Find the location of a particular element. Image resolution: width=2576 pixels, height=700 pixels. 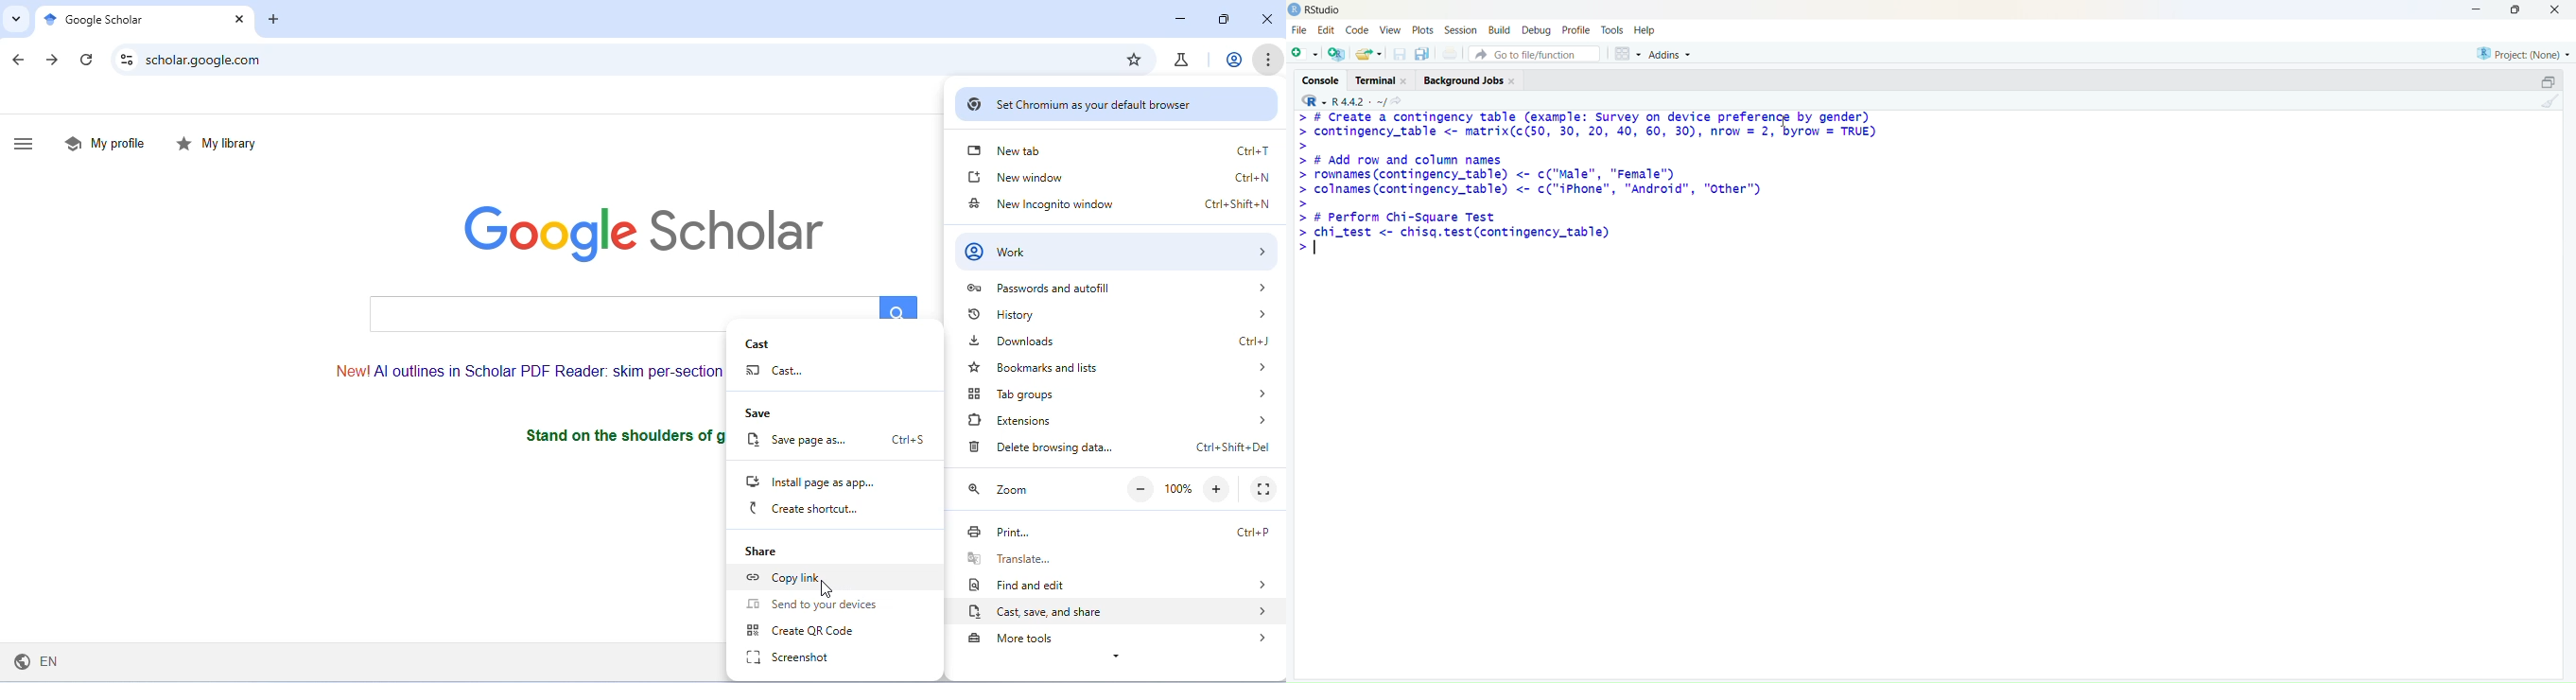

> is located at coordinates (1305, 204).